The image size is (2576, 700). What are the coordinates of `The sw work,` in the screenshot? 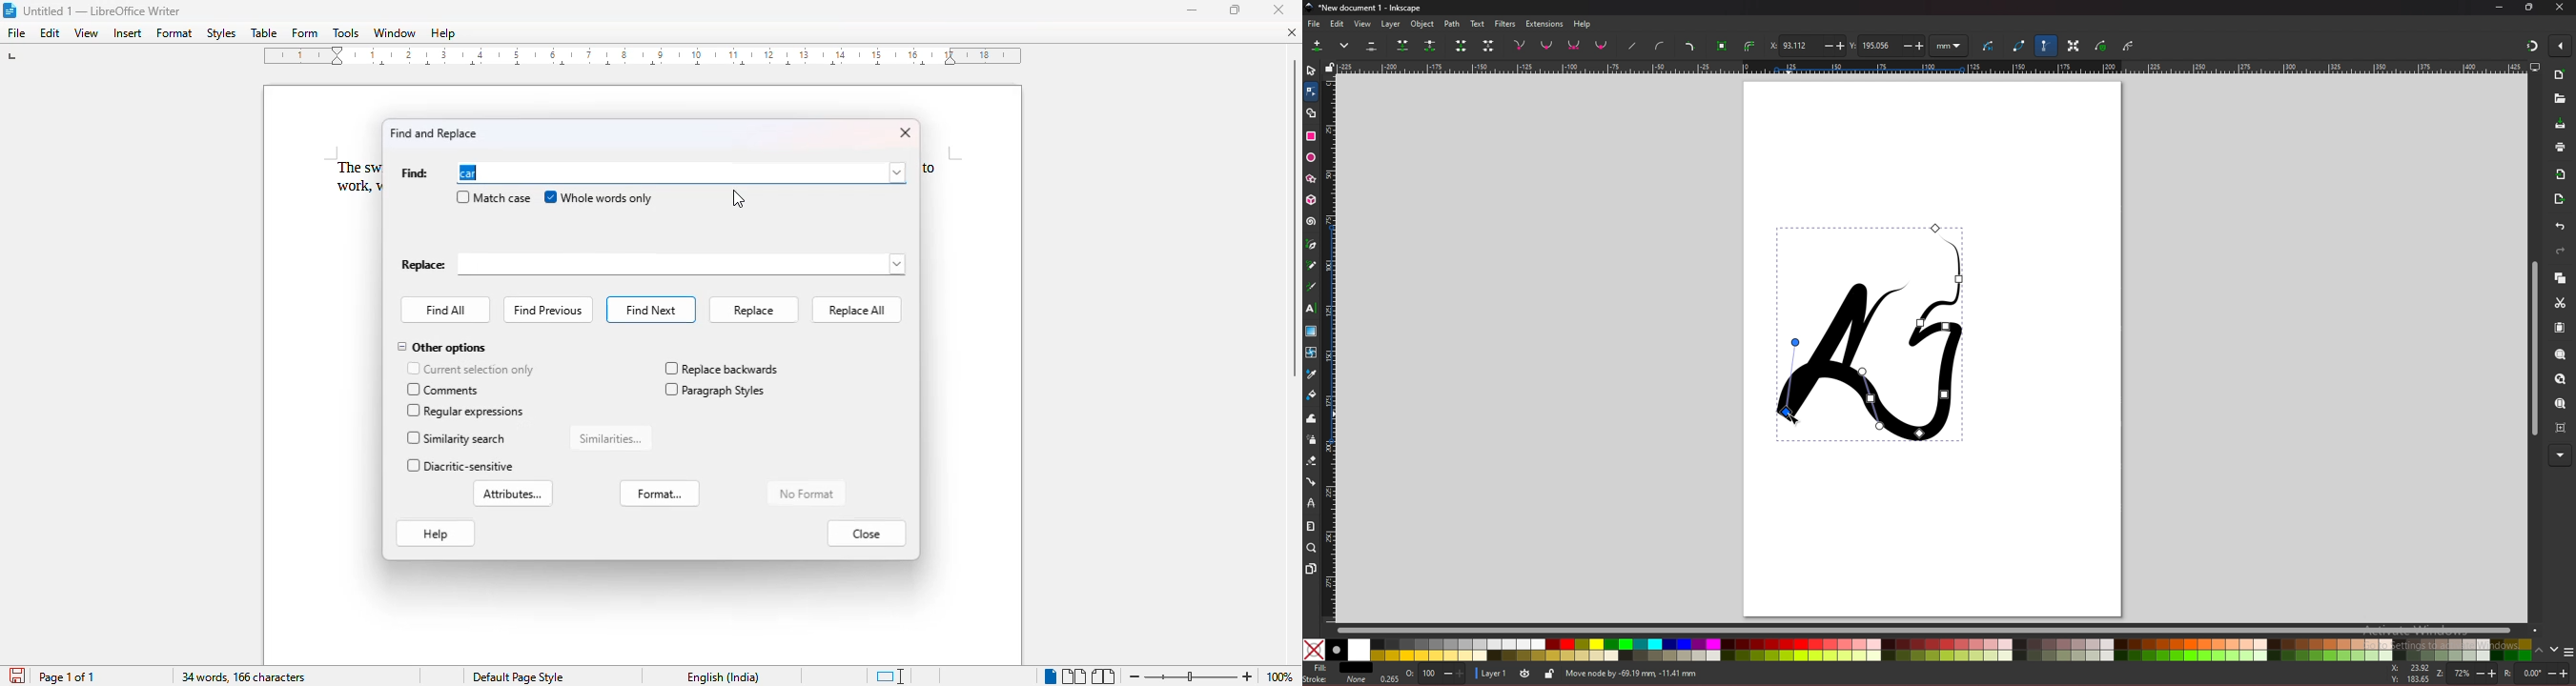 It's located at (346, 177).